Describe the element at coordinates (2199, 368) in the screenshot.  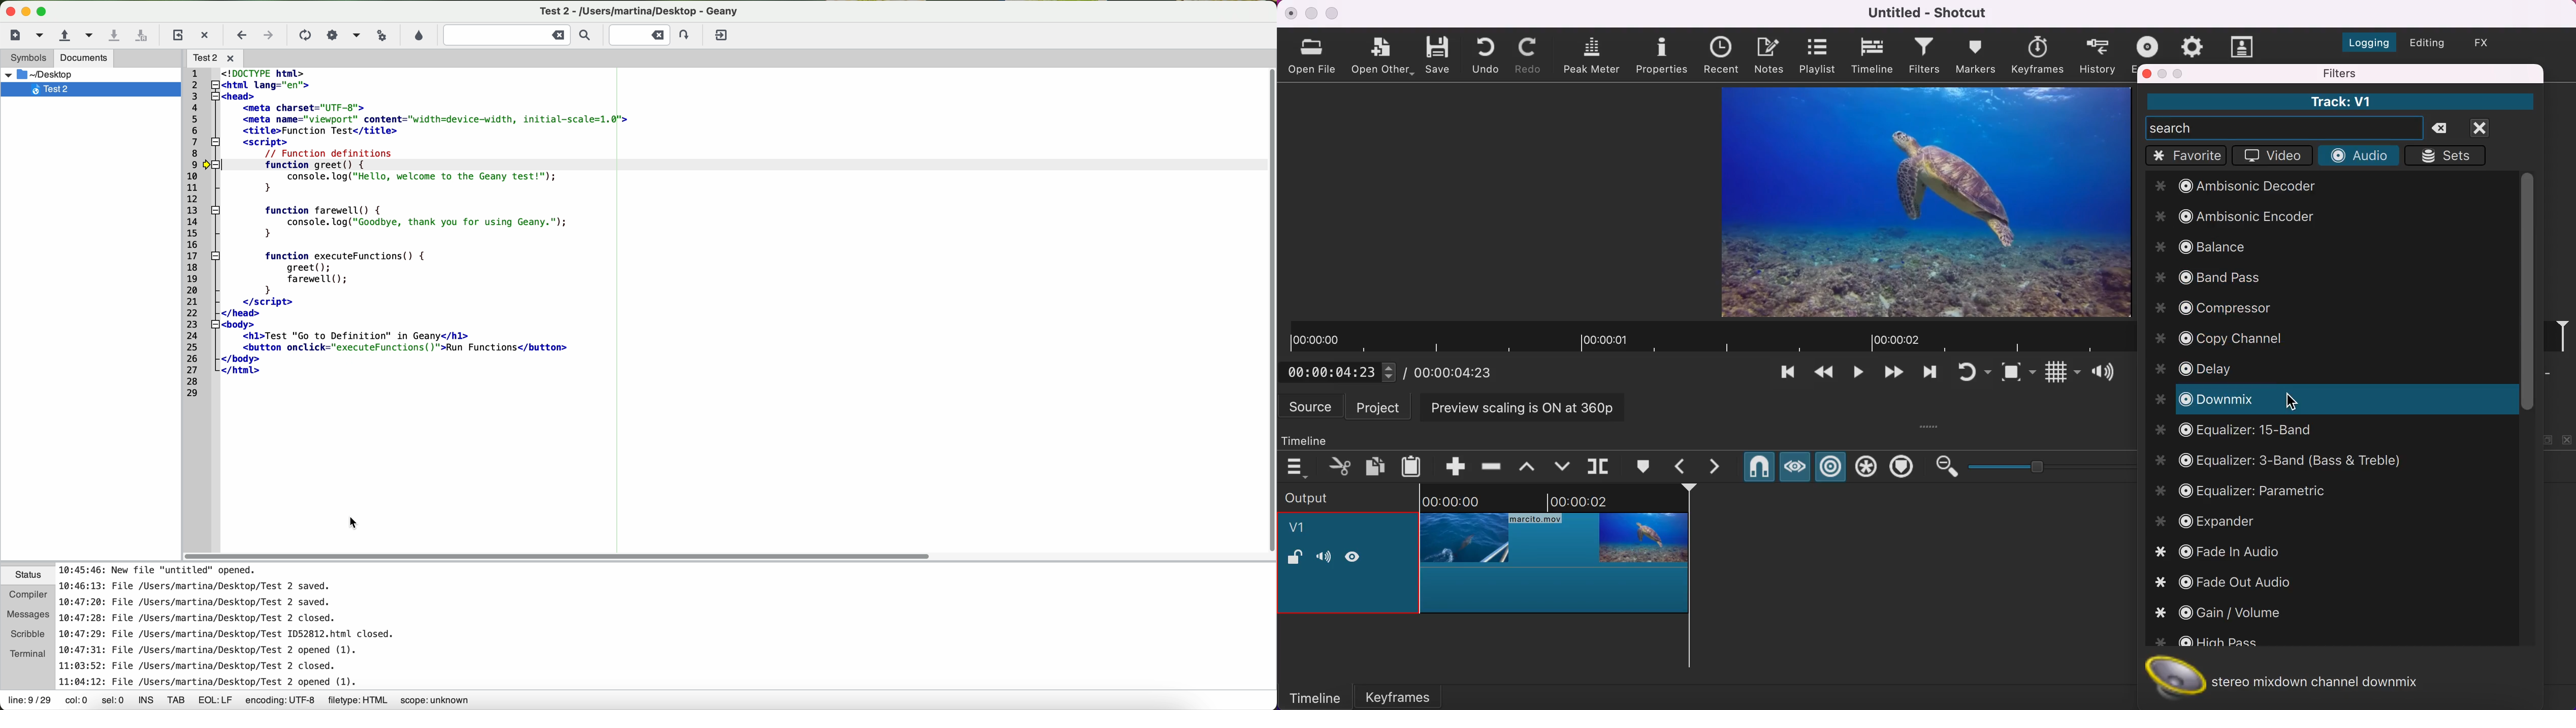
I see `delay` at that location.